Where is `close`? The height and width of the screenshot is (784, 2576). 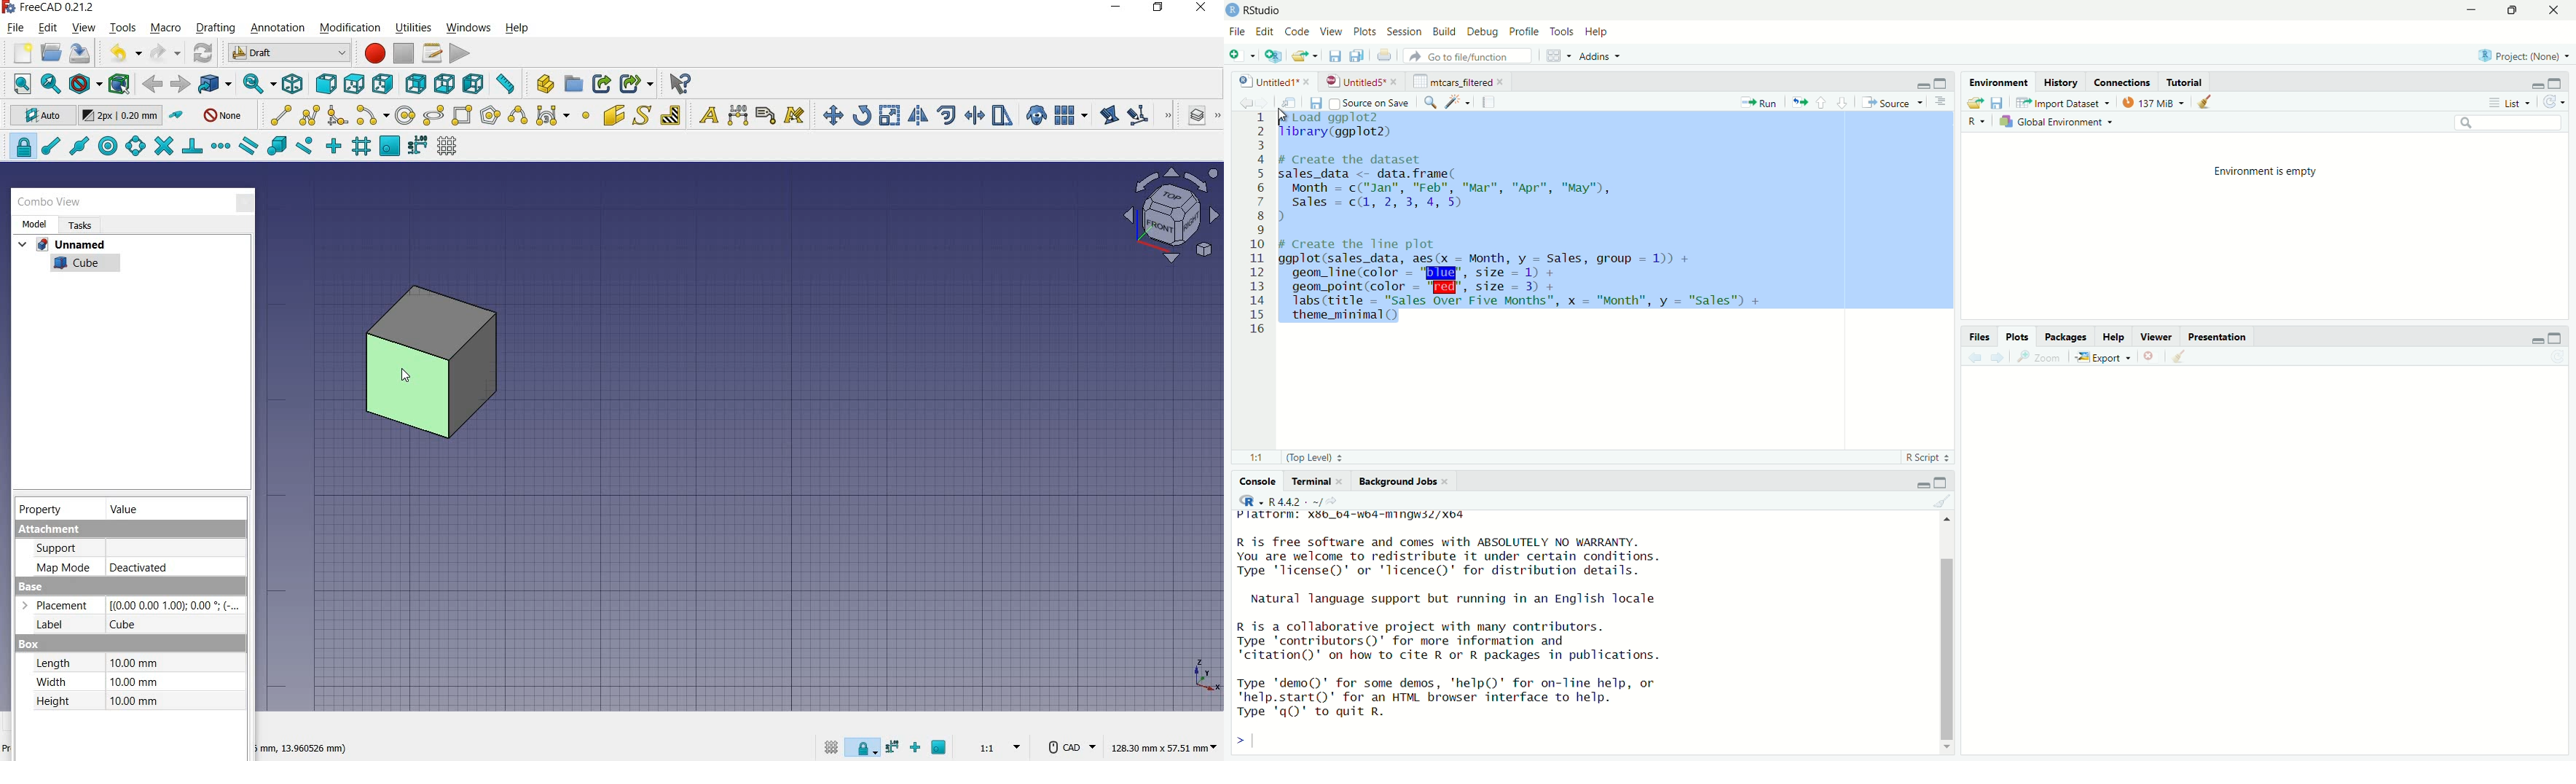
close is located at coordinates (1344, 481).